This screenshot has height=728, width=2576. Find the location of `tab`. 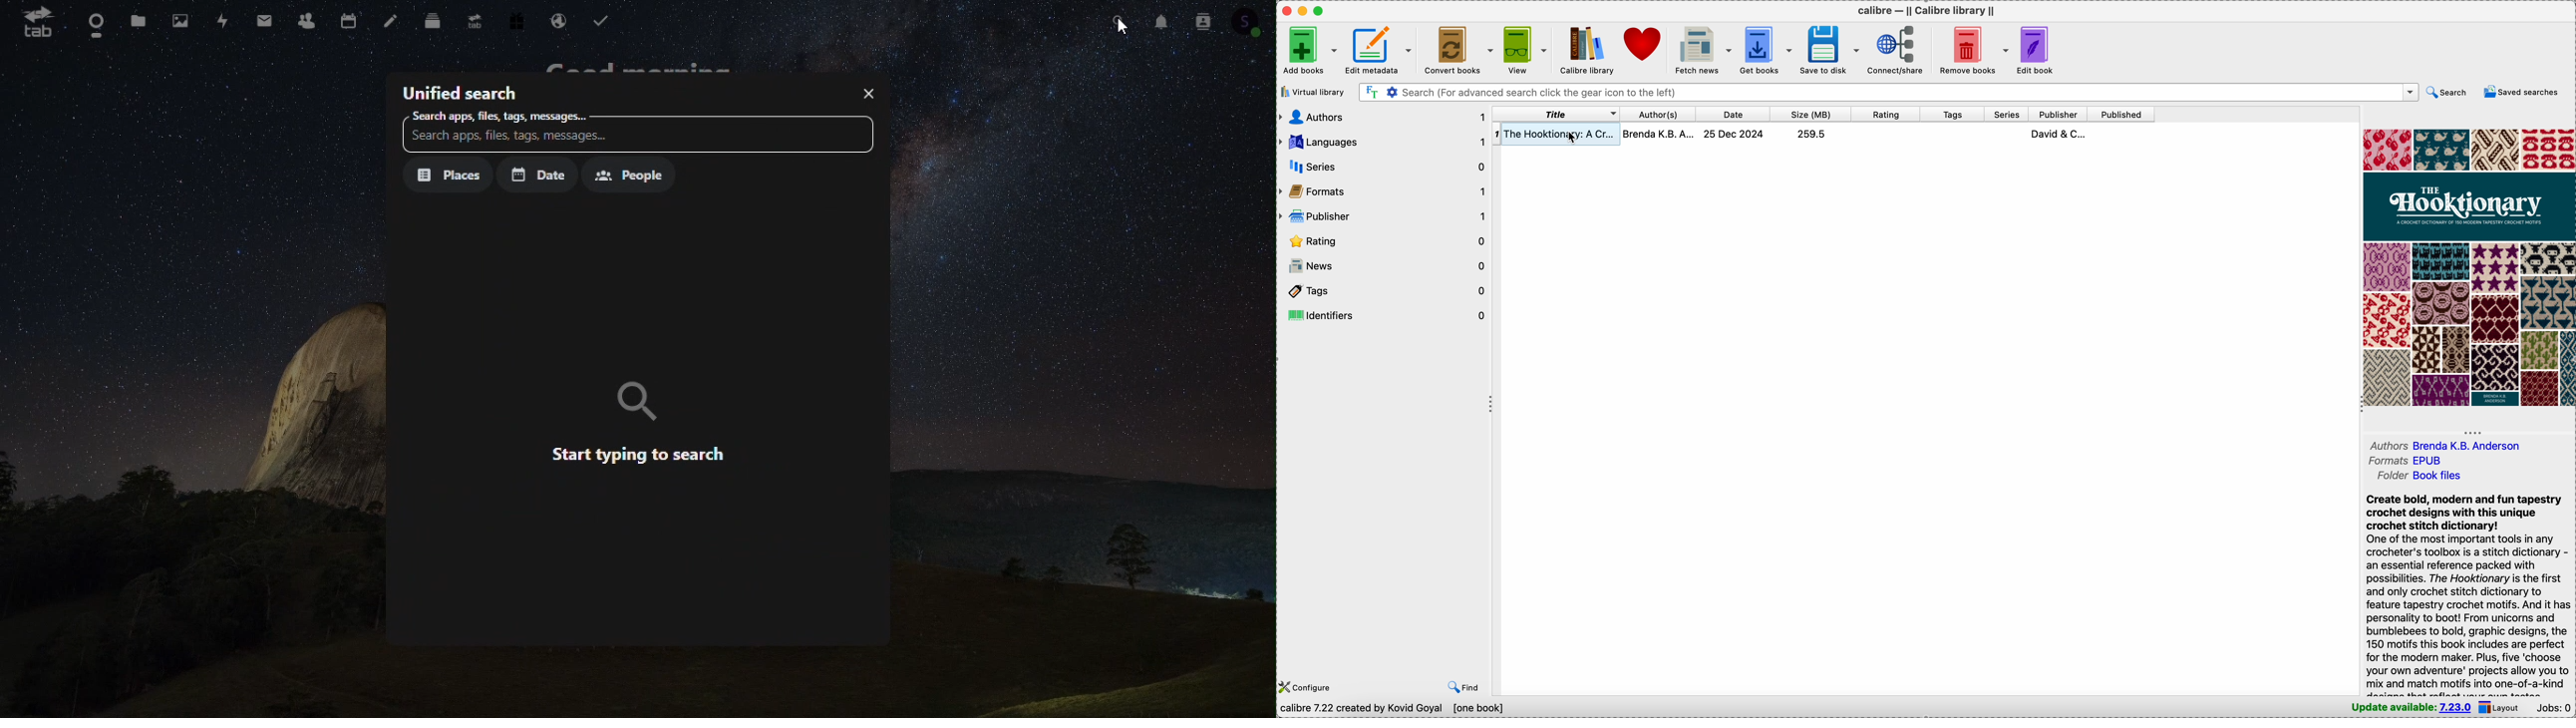

tab is located at coordinates (34, 22).